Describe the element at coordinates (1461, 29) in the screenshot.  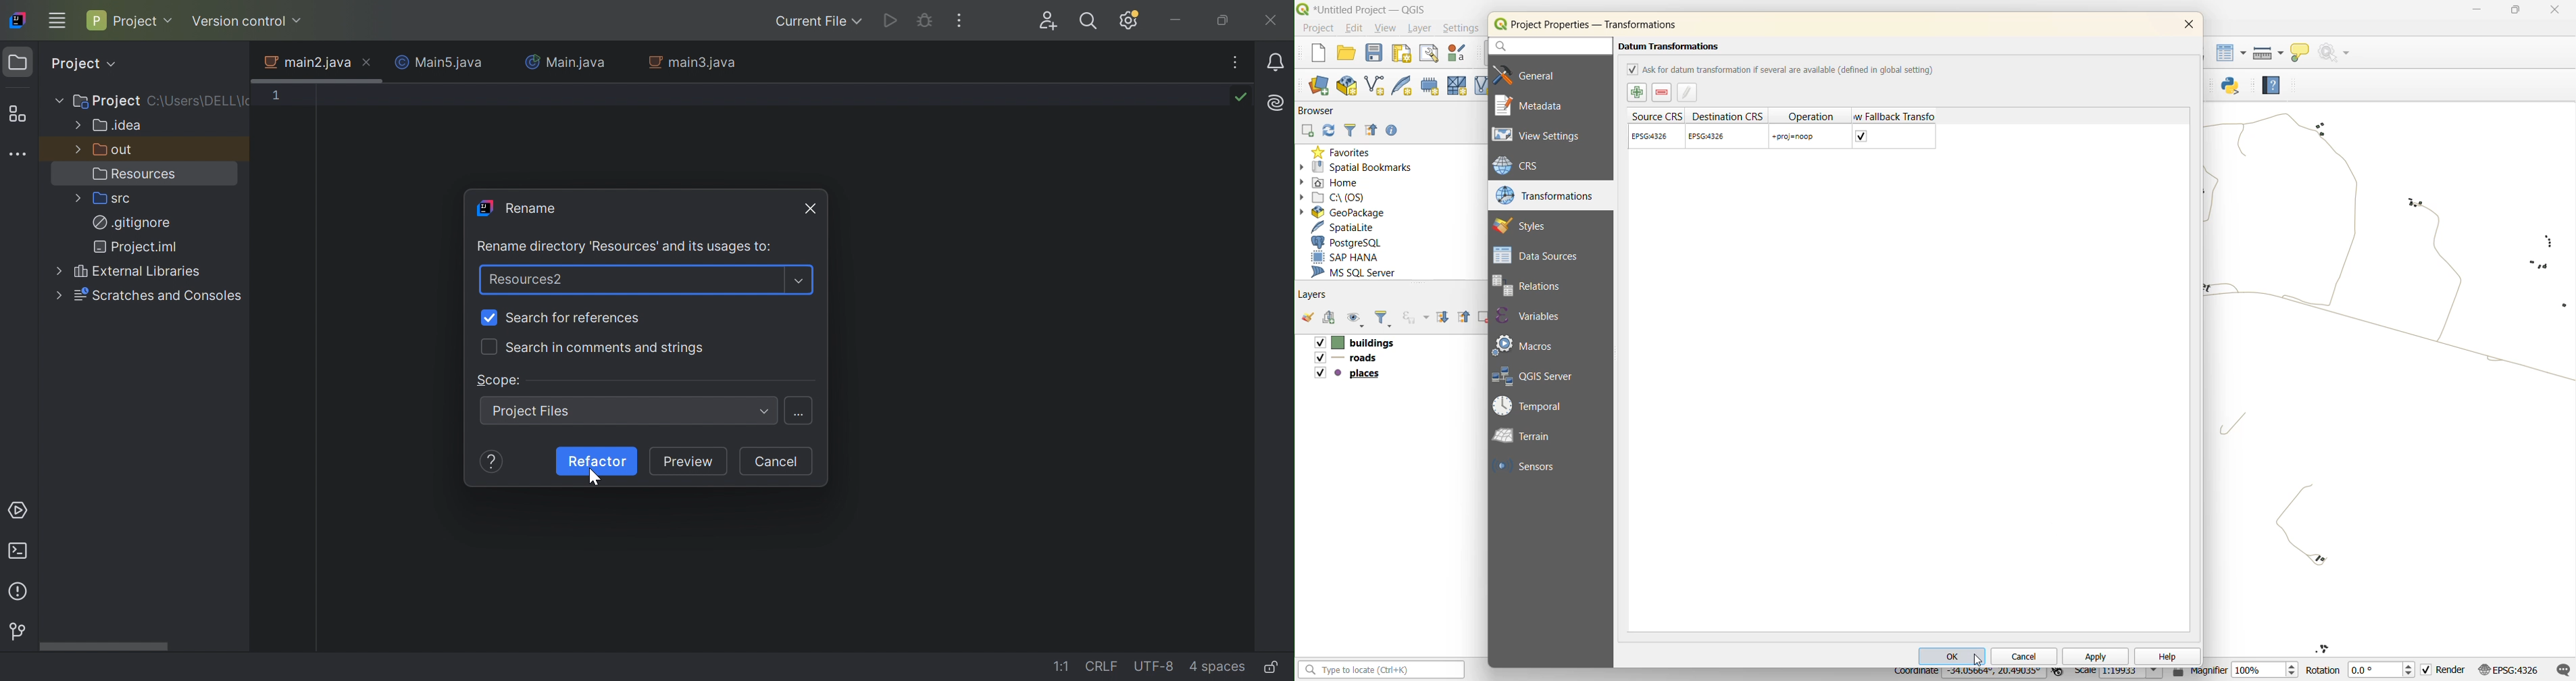
I see `settings` at that location.